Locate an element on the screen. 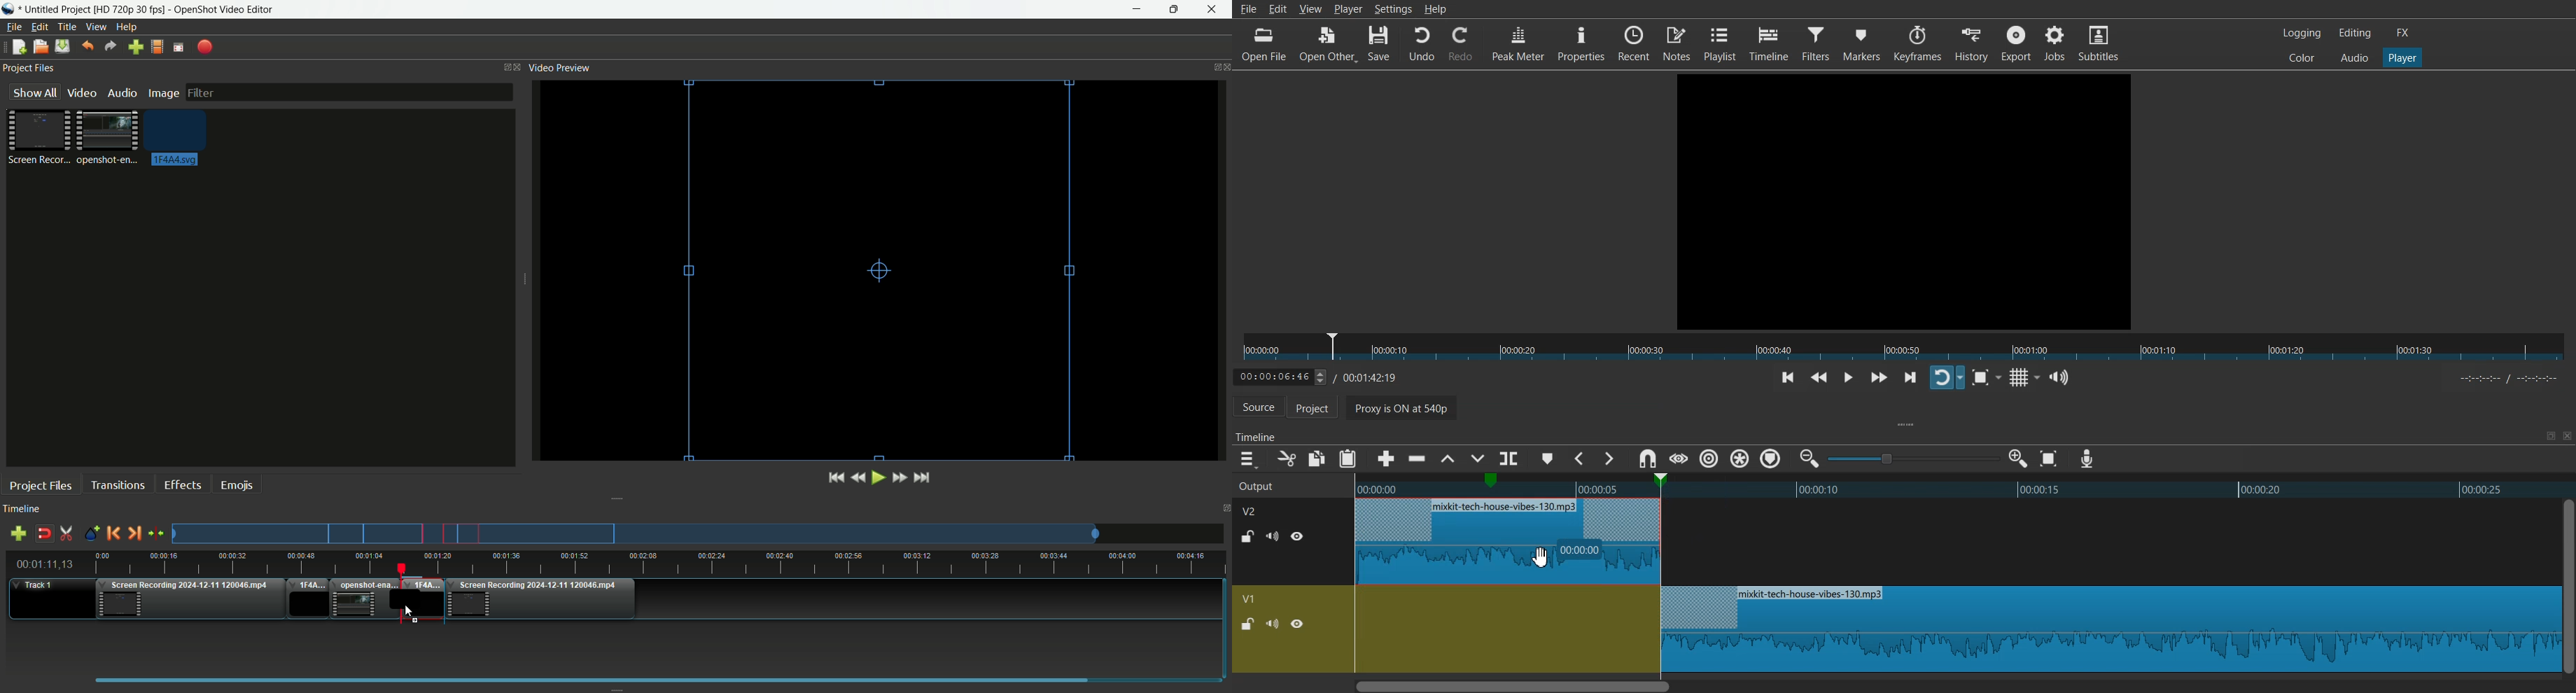 The width and height of the screenshot is (2576, 700). Editing is located at coordinates (2355, 32).